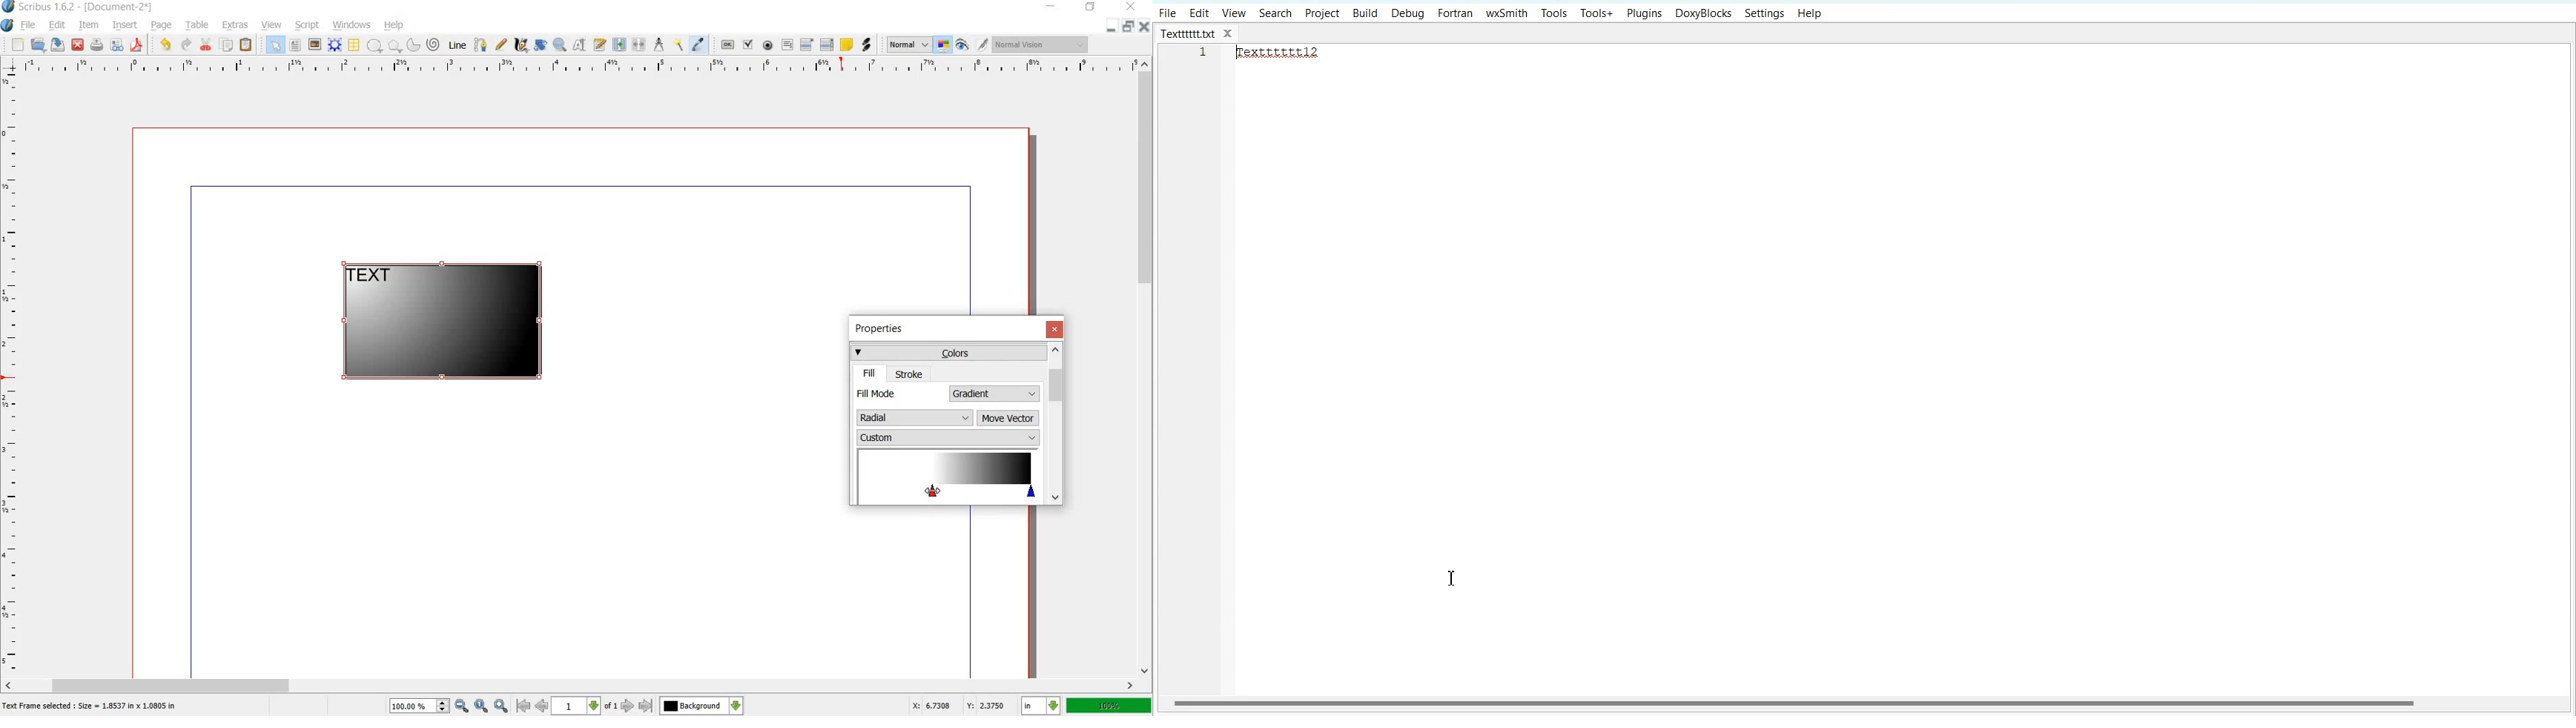 Image resolution: width=2576 pixels, height=728 pixels. Describe the element at coordinates (1809, 14) in the screenshot. I see `Help` at that location.